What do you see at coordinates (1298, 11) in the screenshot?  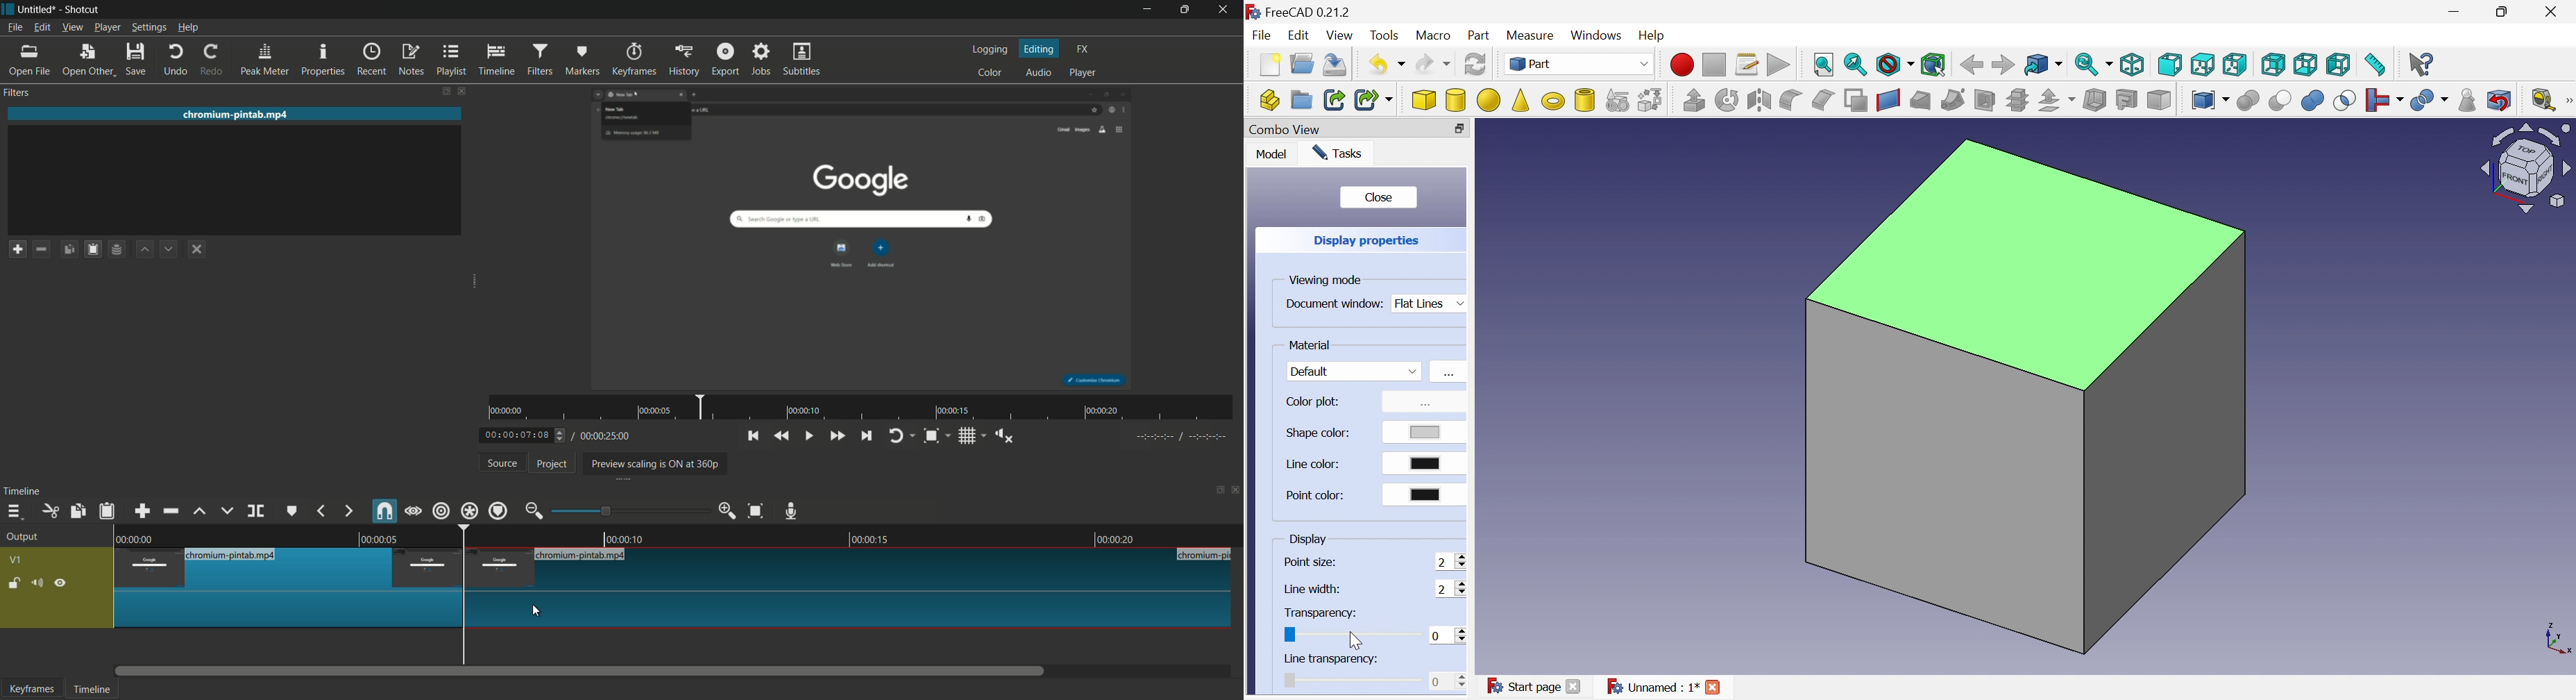 I see `FreeCAD 0.21.2` at bounding box center [1298, 11].